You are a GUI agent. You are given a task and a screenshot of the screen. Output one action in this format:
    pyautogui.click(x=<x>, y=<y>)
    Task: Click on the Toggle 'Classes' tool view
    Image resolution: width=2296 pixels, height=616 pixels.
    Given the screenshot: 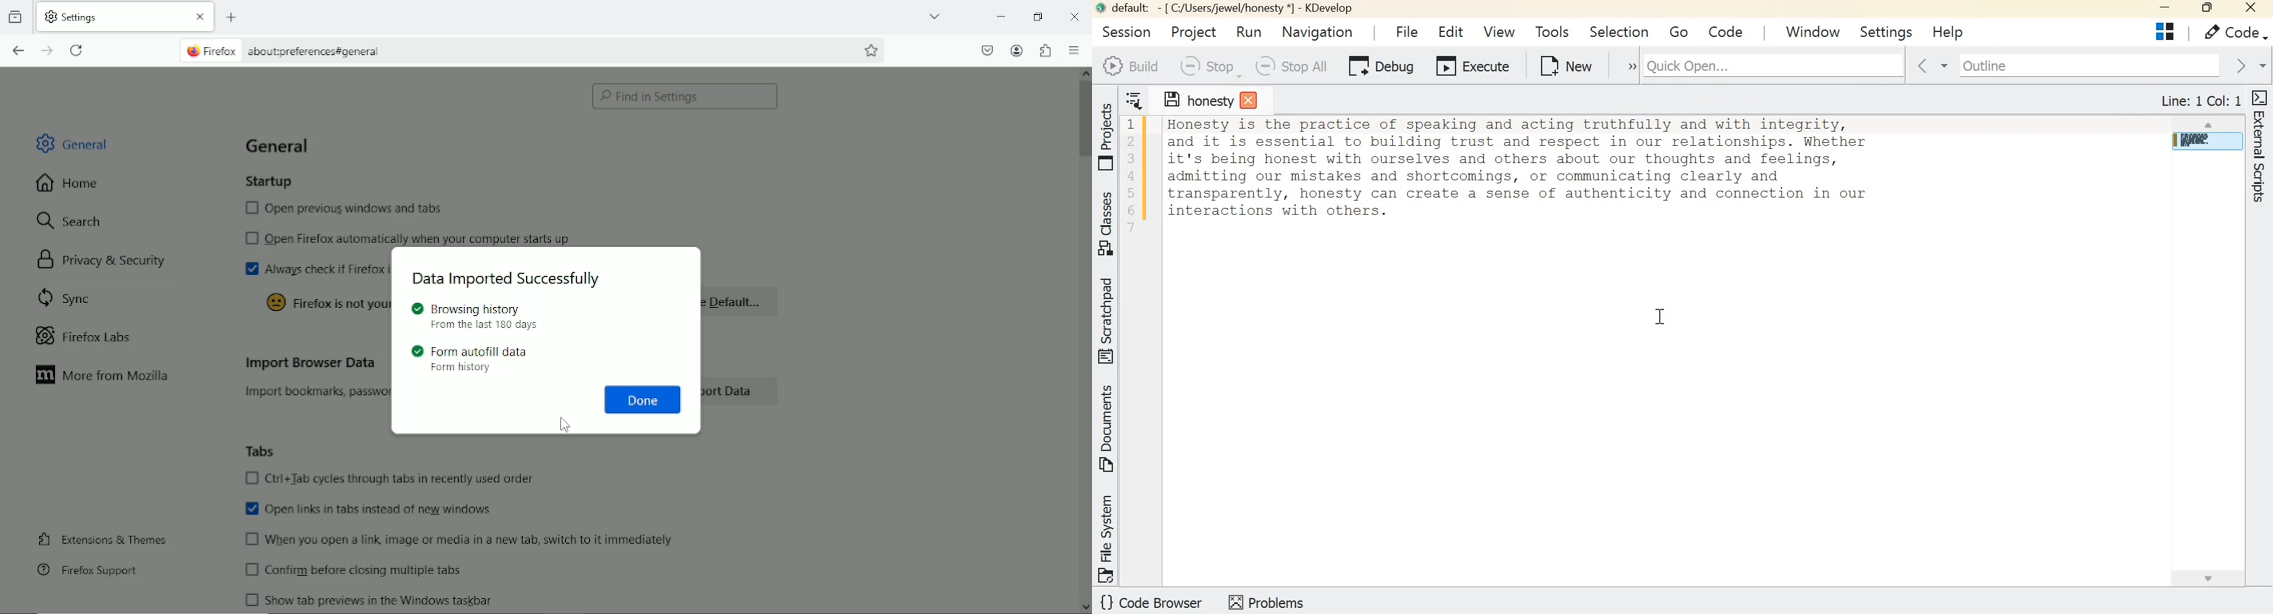 What is the action you would take?
    pyautogui.click(x=1109, y=224)
    